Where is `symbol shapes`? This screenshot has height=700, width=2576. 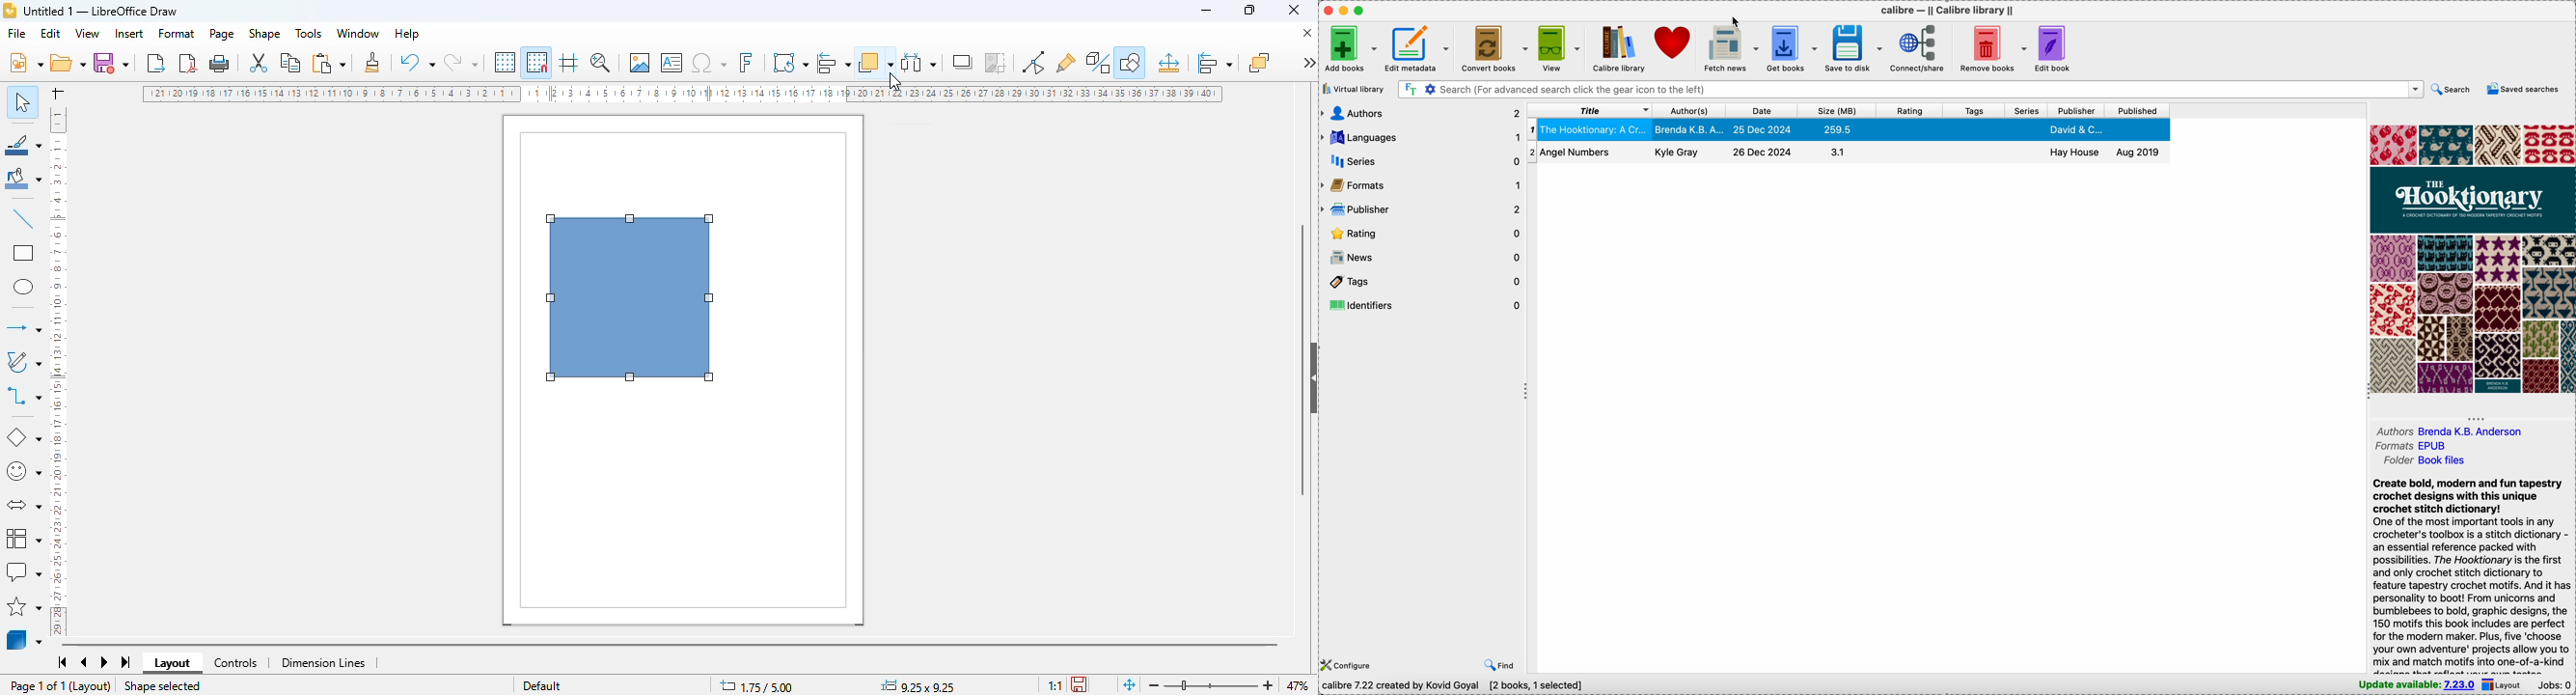 symbol shapes is located at coordinates (23, 472).